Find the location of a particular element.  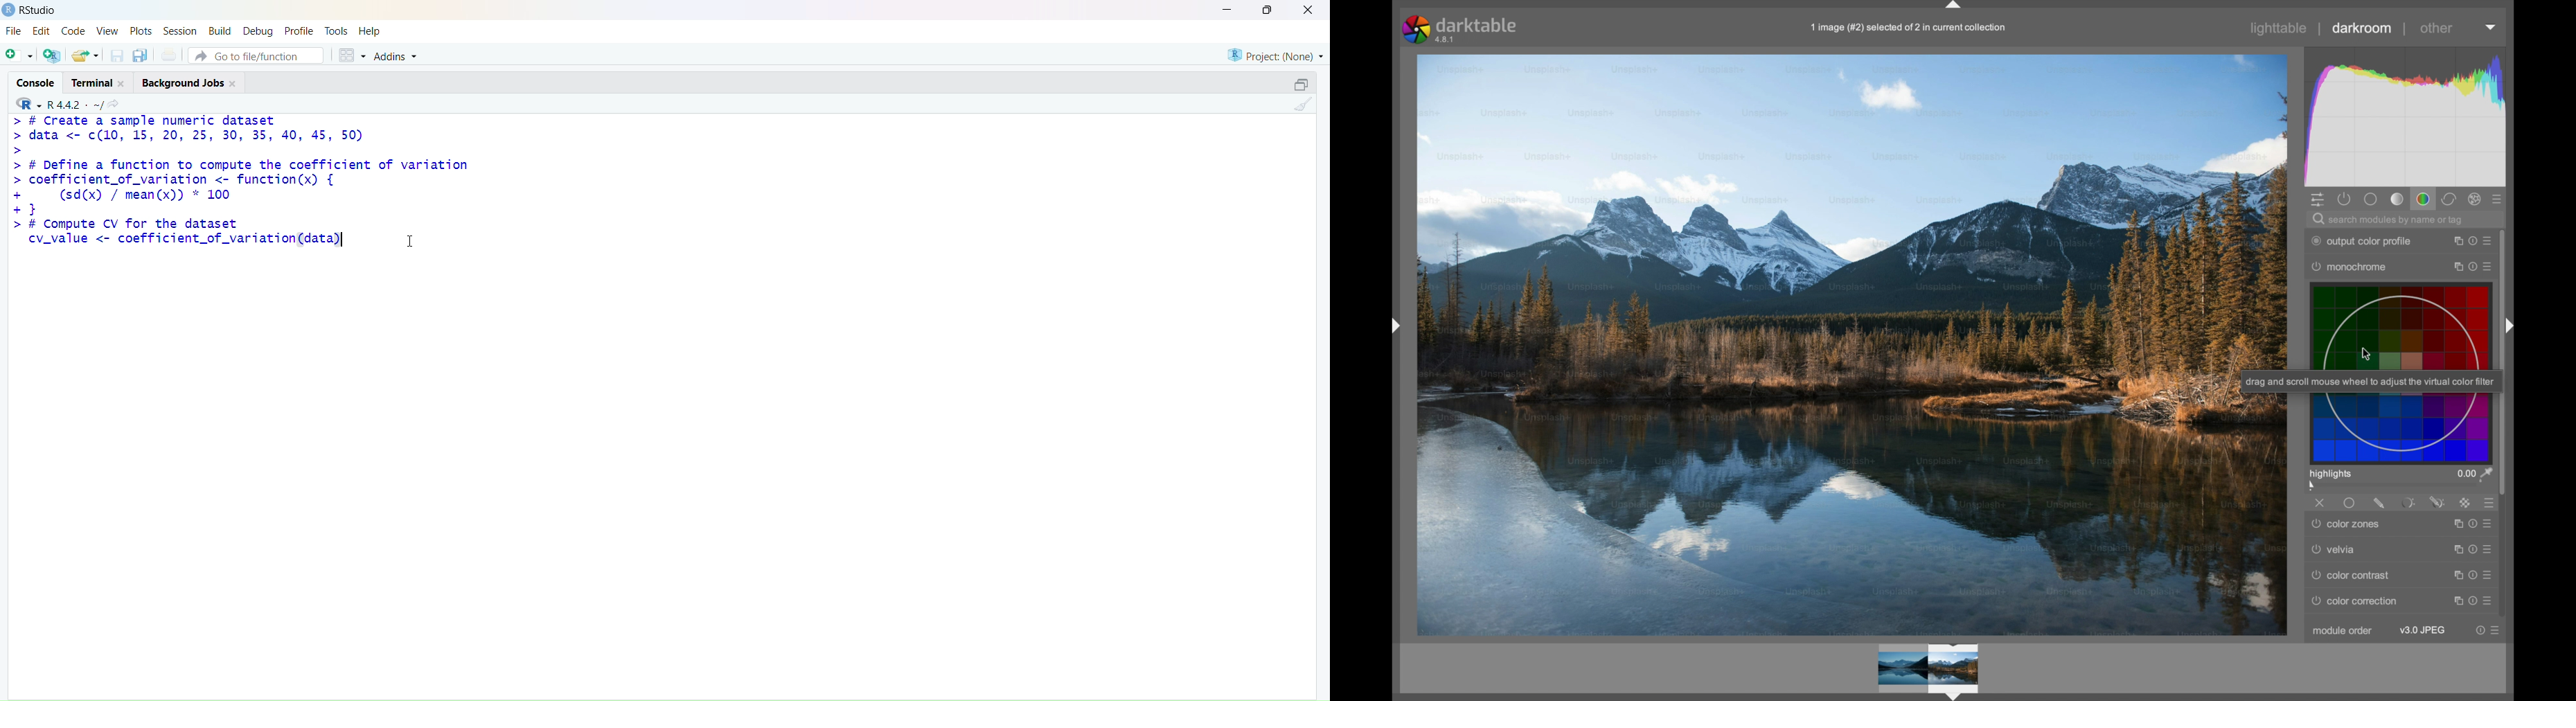

add R file is located at coordinates (52, 56).